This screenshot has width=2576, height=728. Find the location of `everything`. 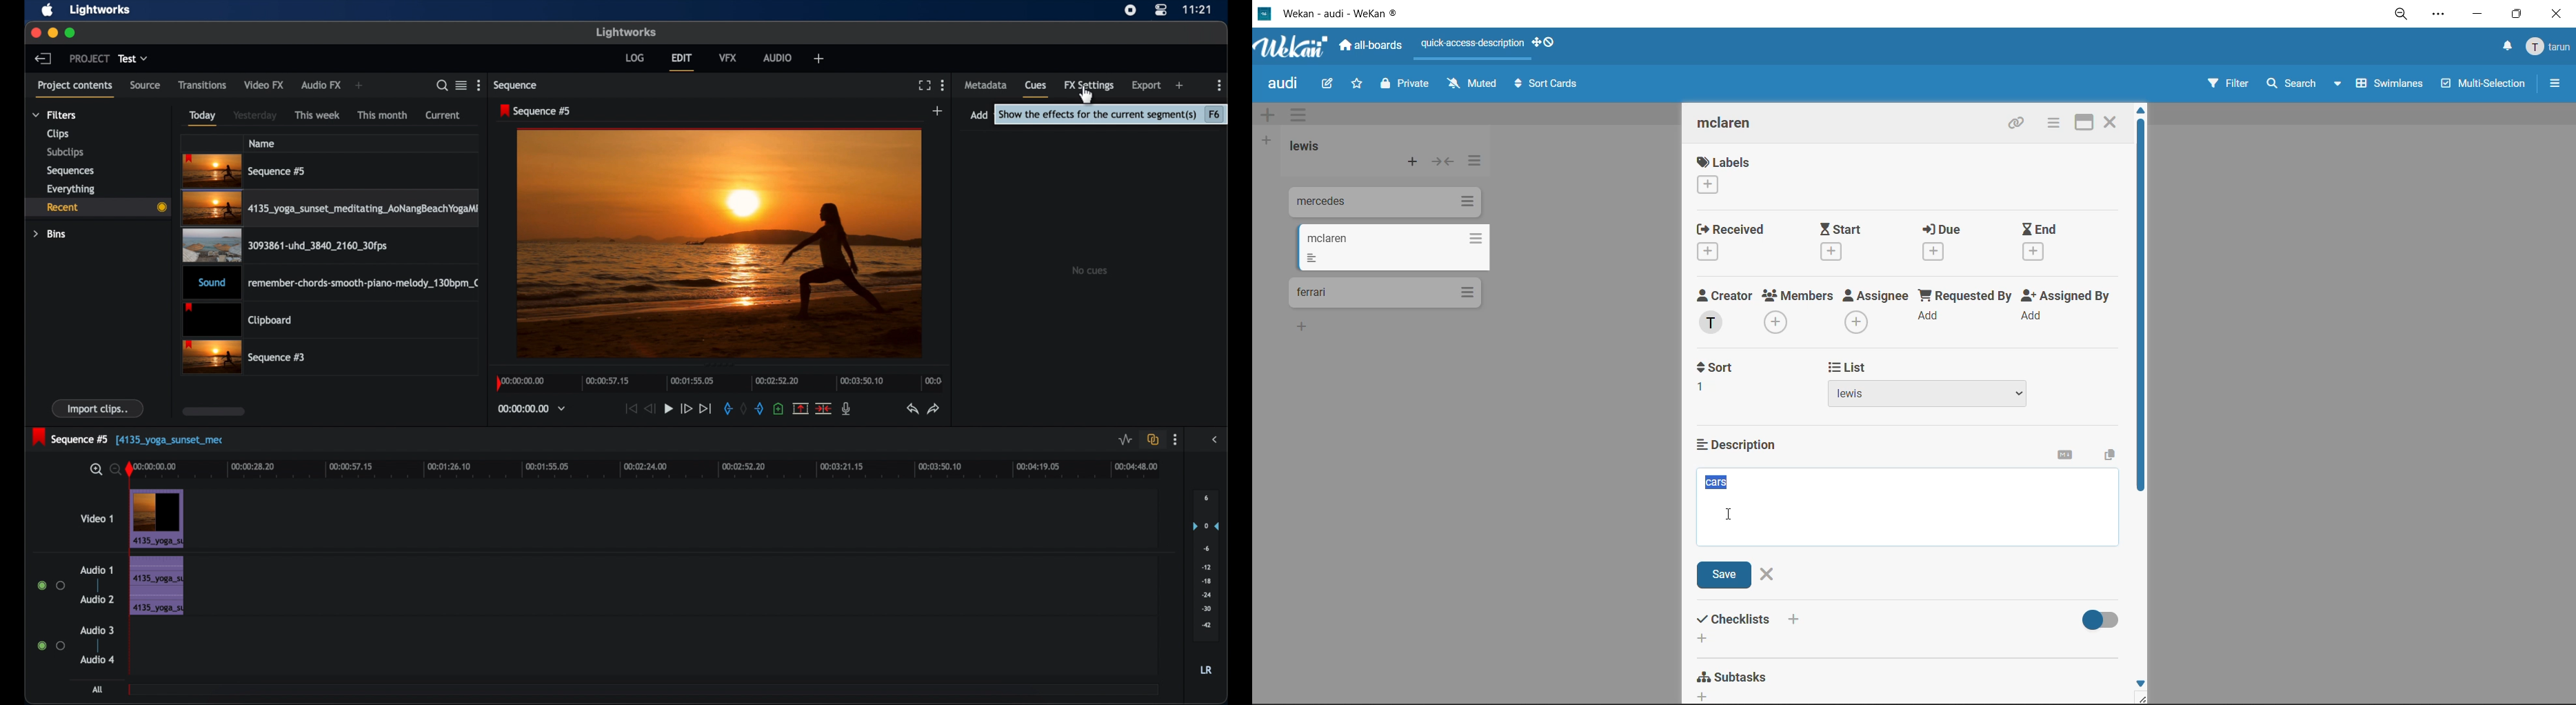

everything is located at coordinates (70, 189).